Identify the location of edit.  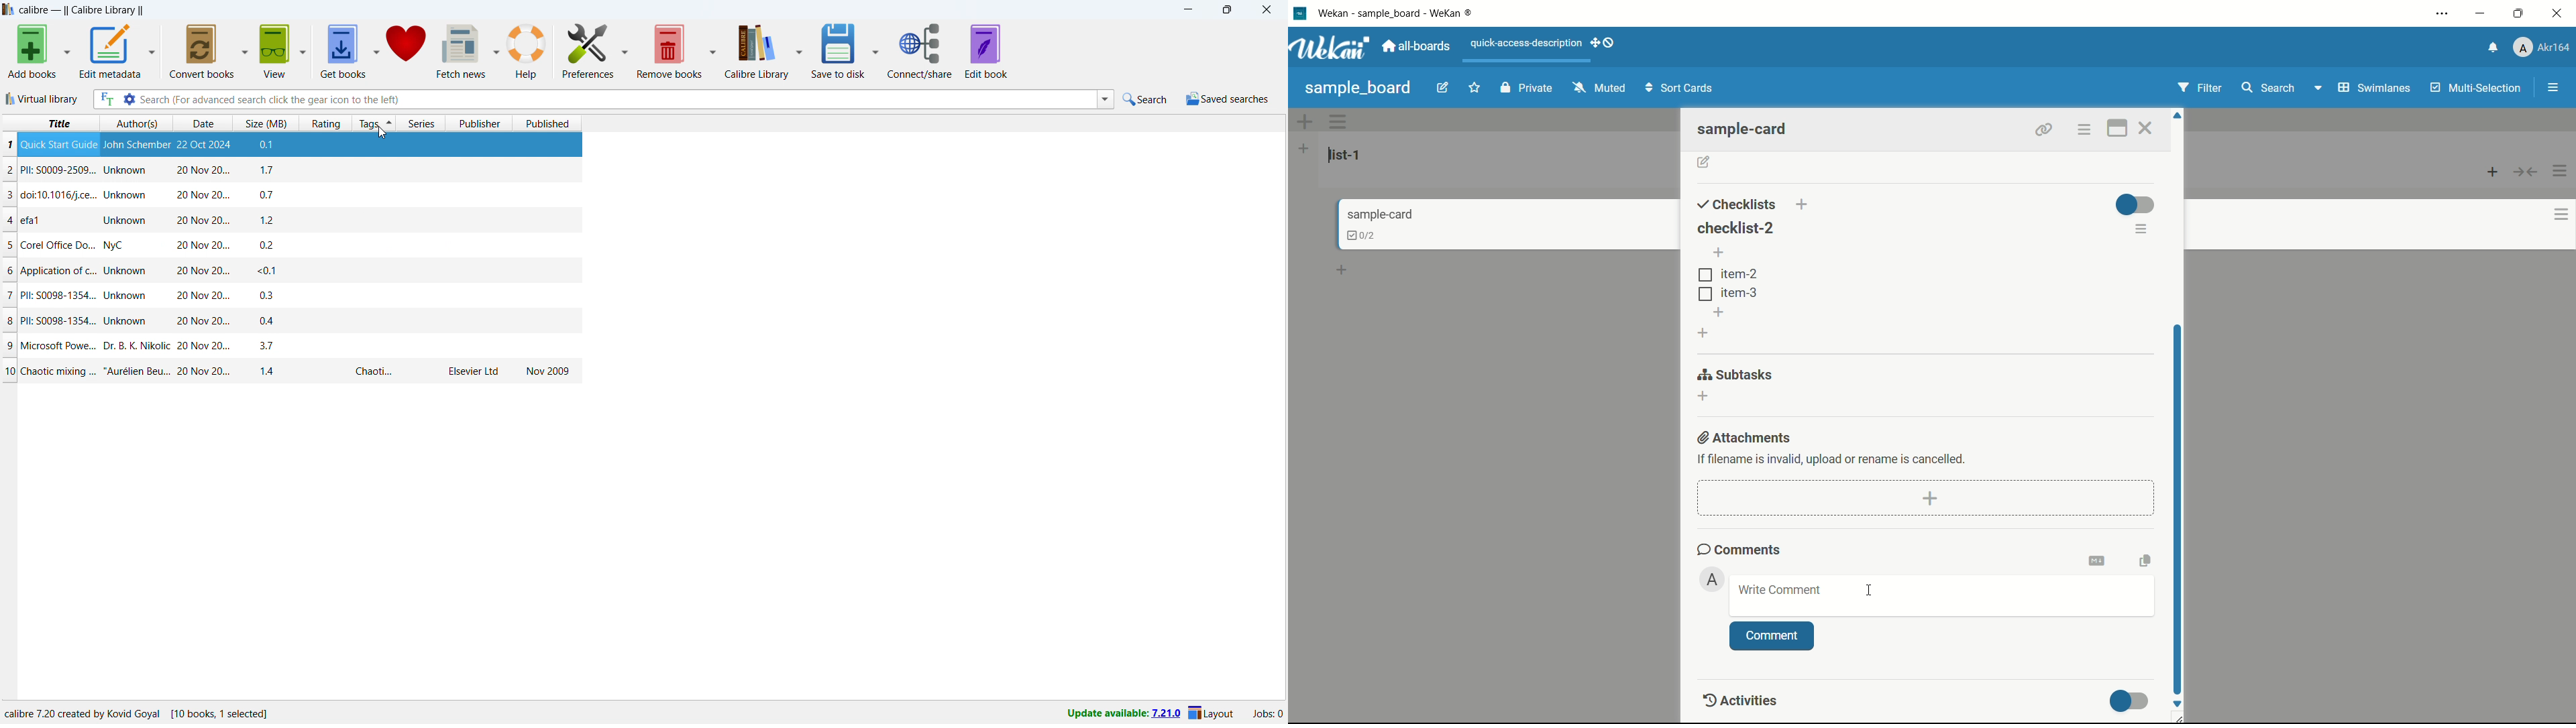
(1444, 89).